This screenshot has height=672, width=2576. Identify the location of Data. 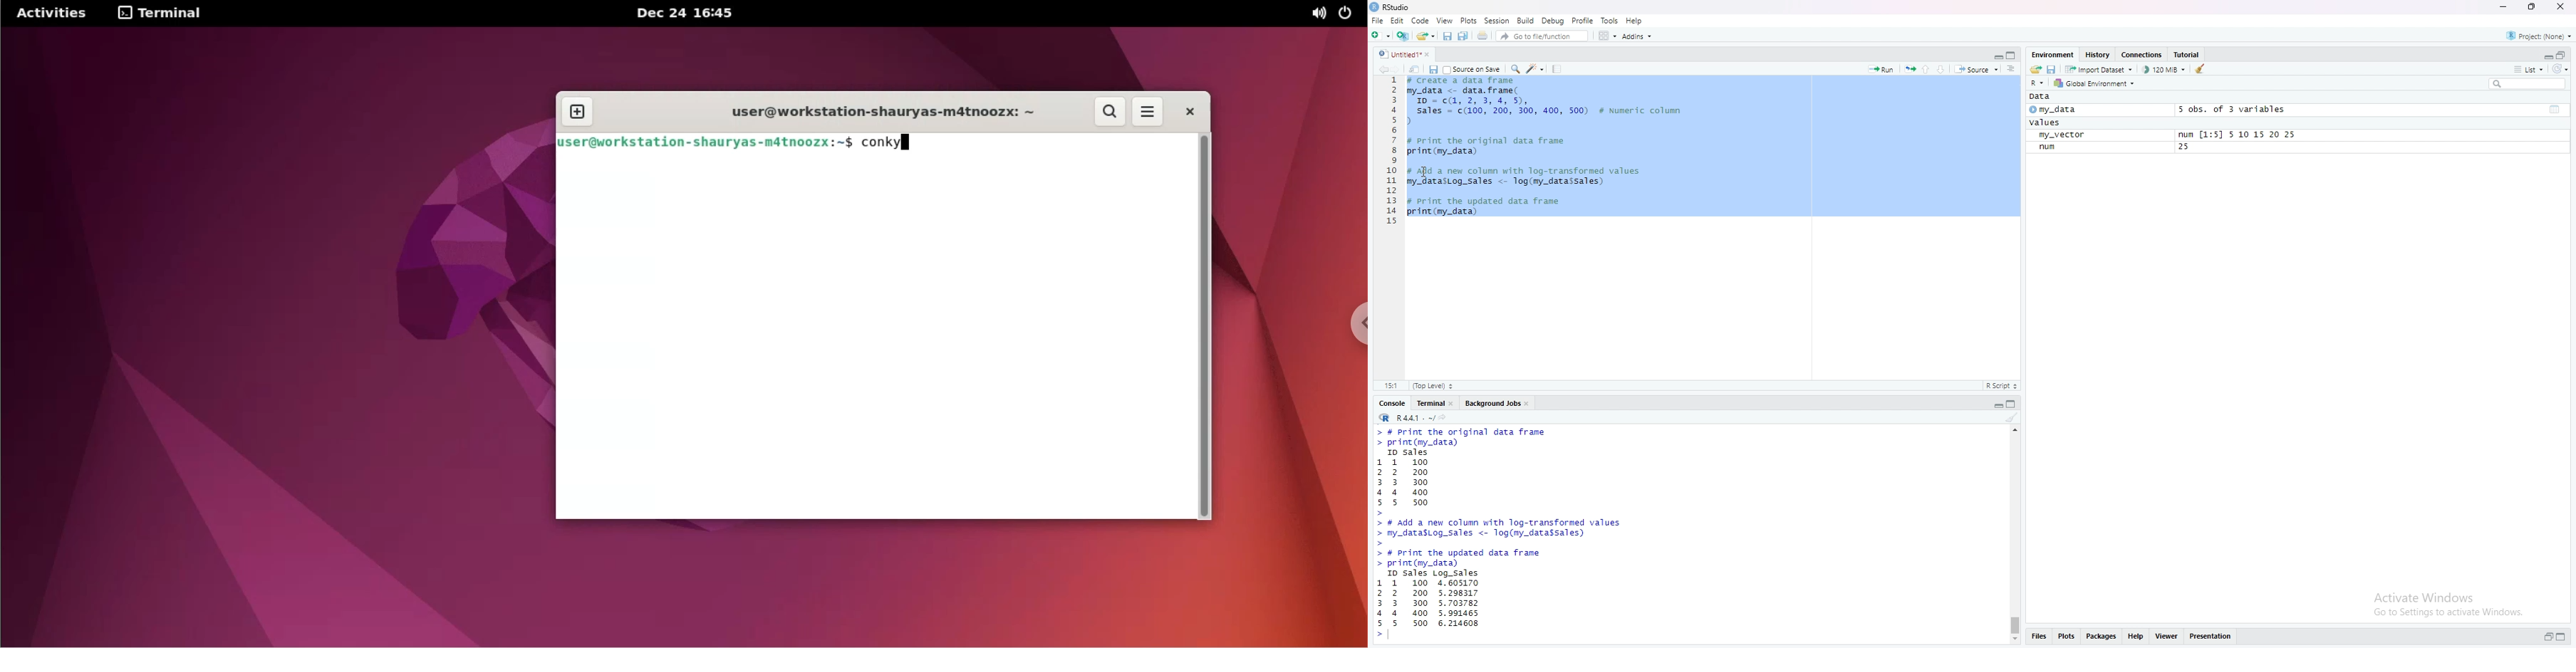
(2041, 98).